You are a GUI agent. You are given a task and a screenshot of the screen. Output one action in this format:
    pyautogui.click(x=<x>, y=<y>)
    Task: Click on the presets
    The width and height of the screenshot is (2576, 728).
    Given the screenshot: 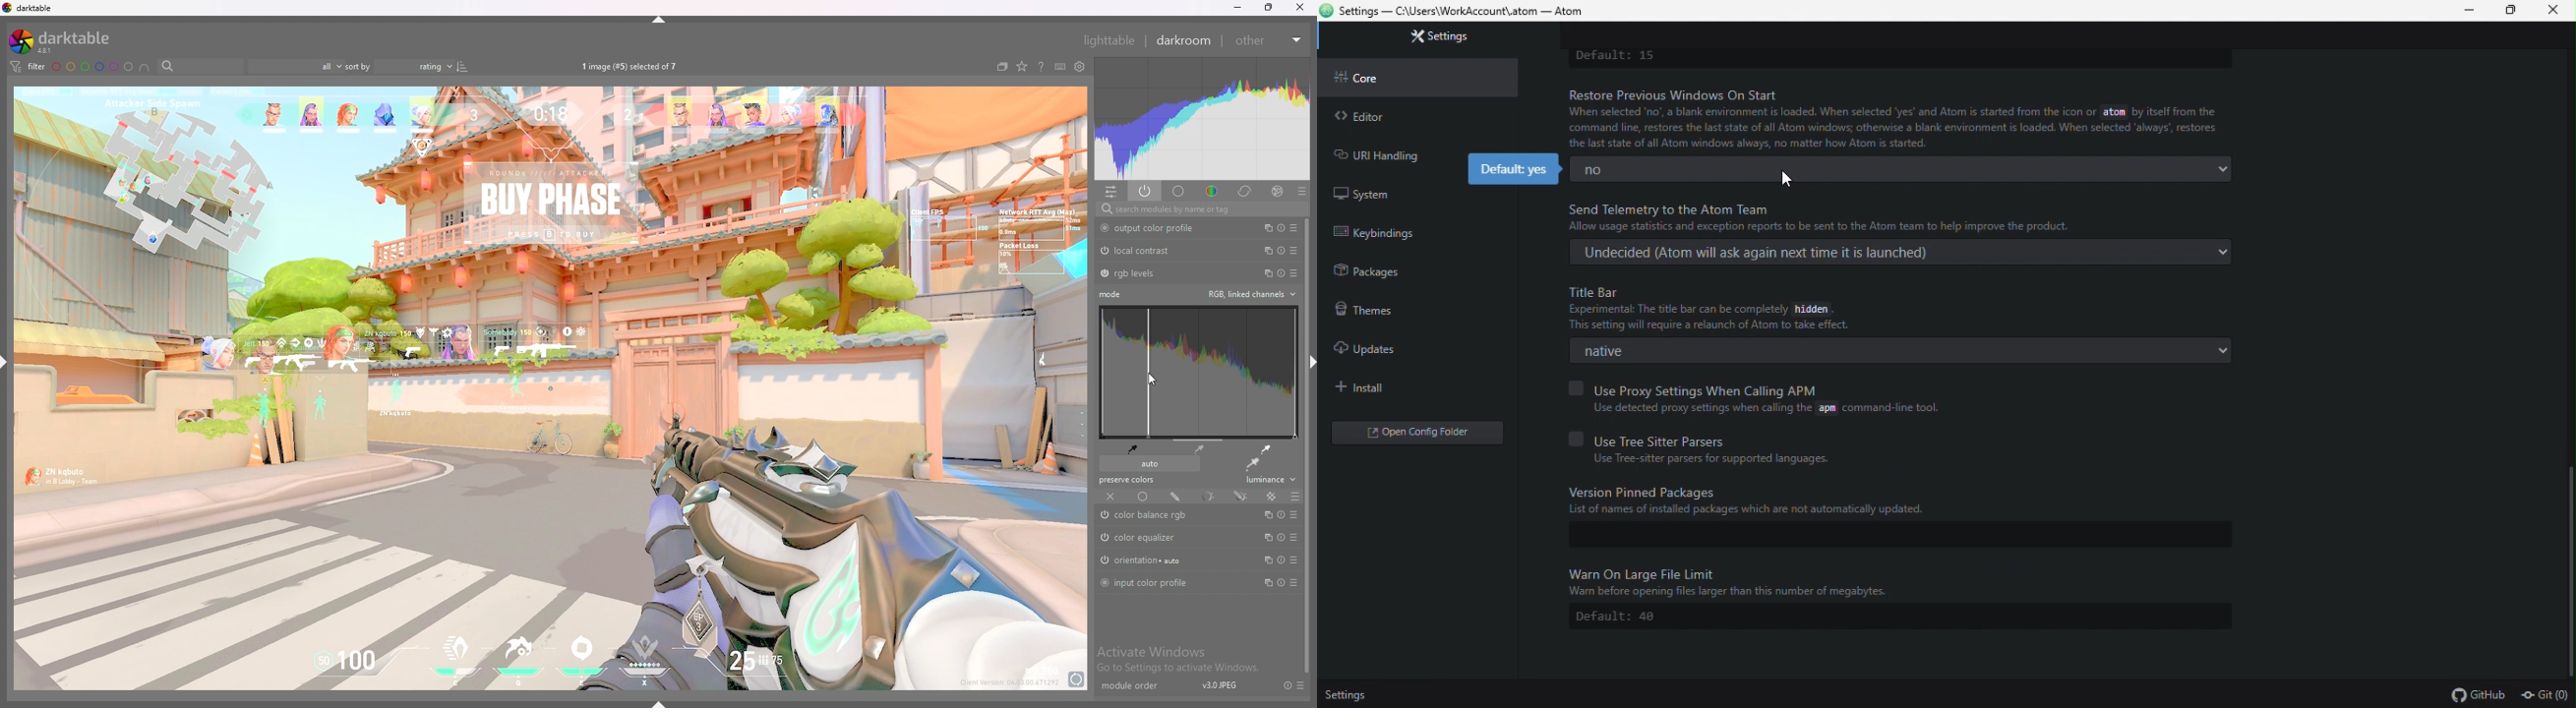 What is the action you would take?
    pyautogui.click(x=1294, y=228)
    